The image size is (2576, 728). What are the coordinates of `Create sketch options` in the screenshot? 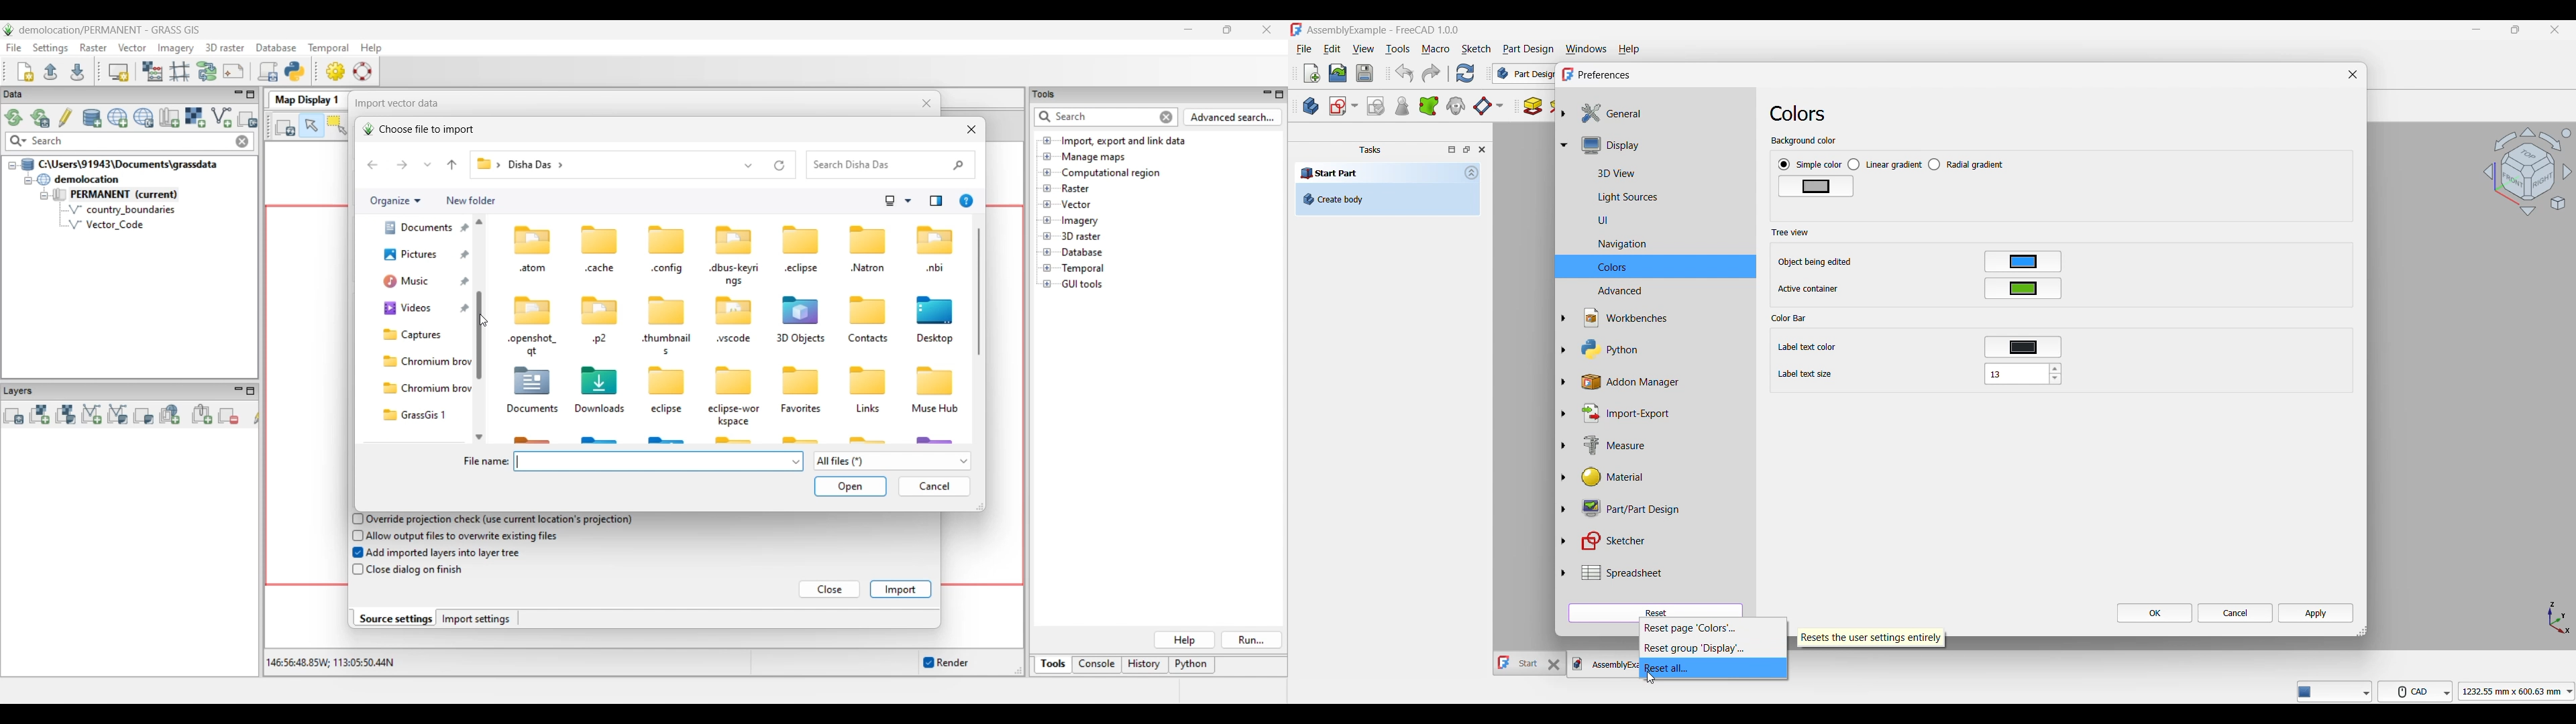 It's located at (1343, 107).